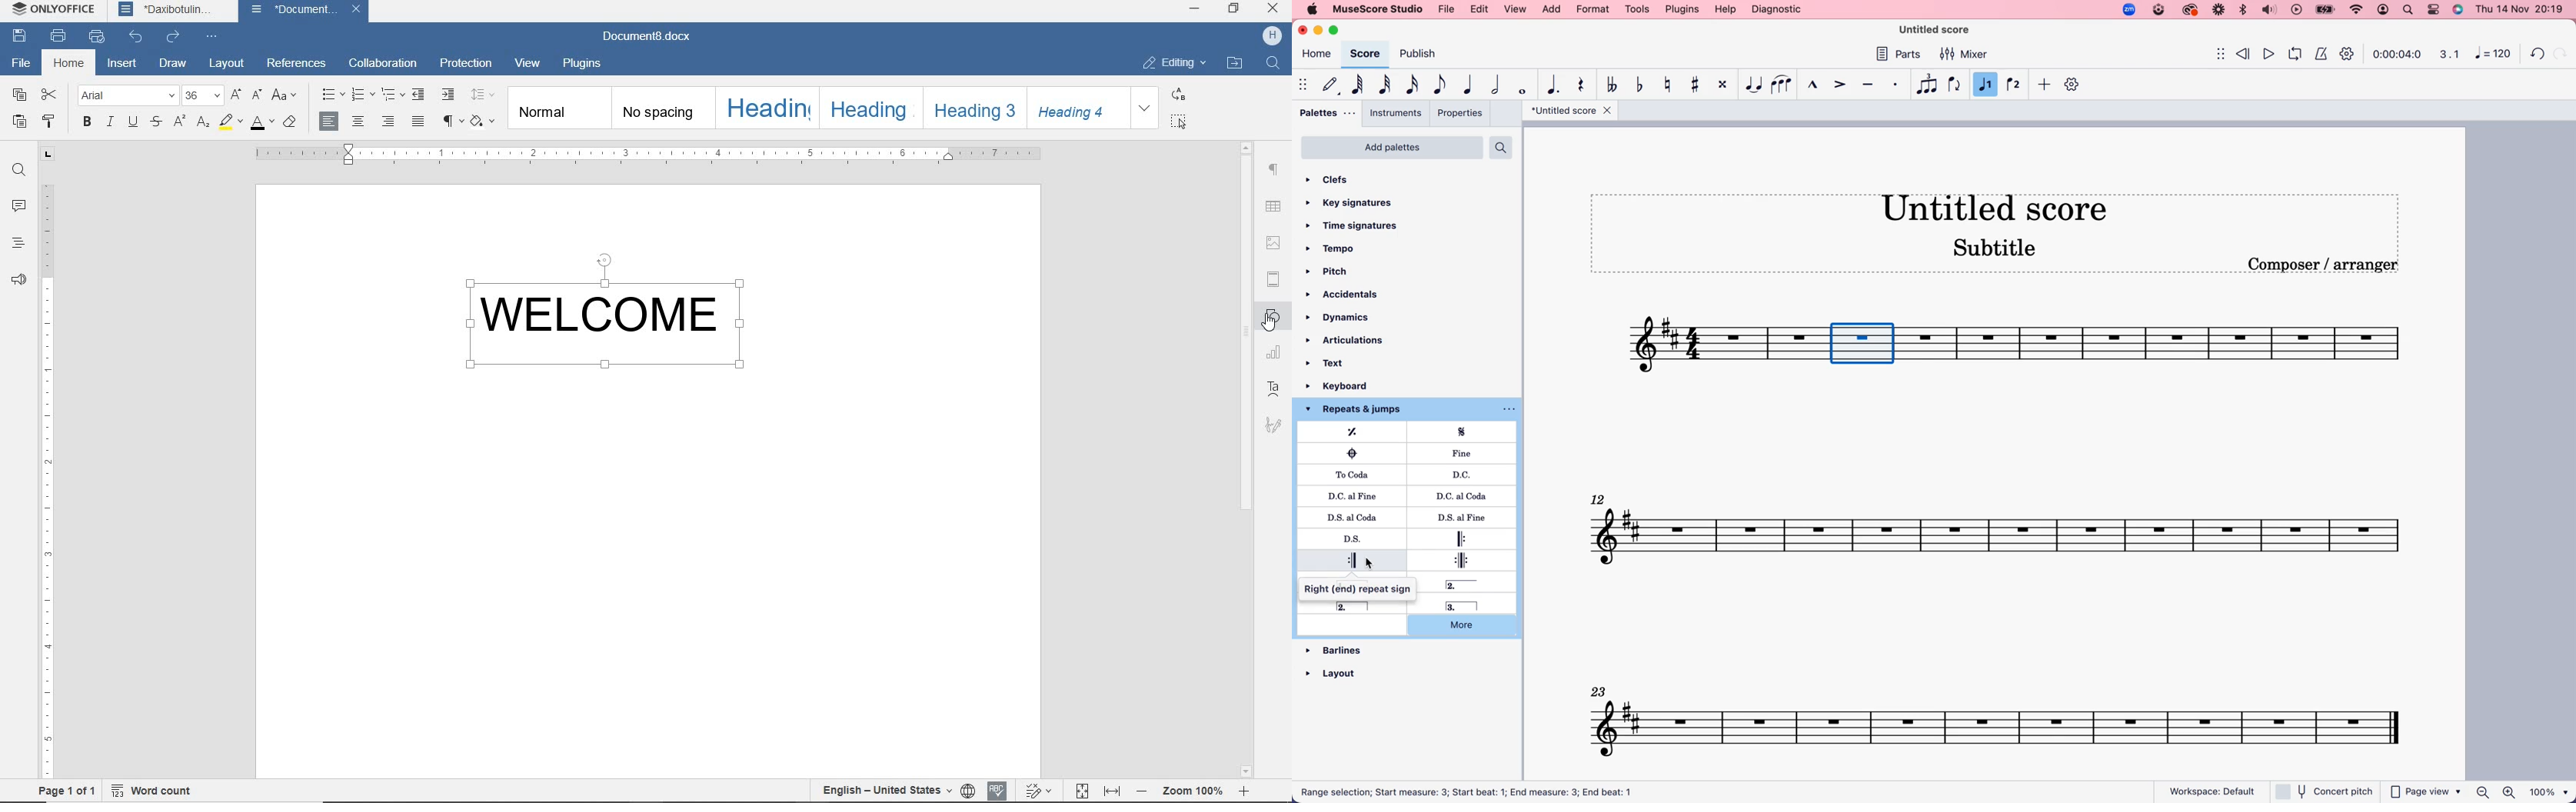 This screenshot has height=812, width=2576. What do you see at coordinates (261, 124) in the screenshot?
I see `FONT COLOR` at bounding box center [261, 124].